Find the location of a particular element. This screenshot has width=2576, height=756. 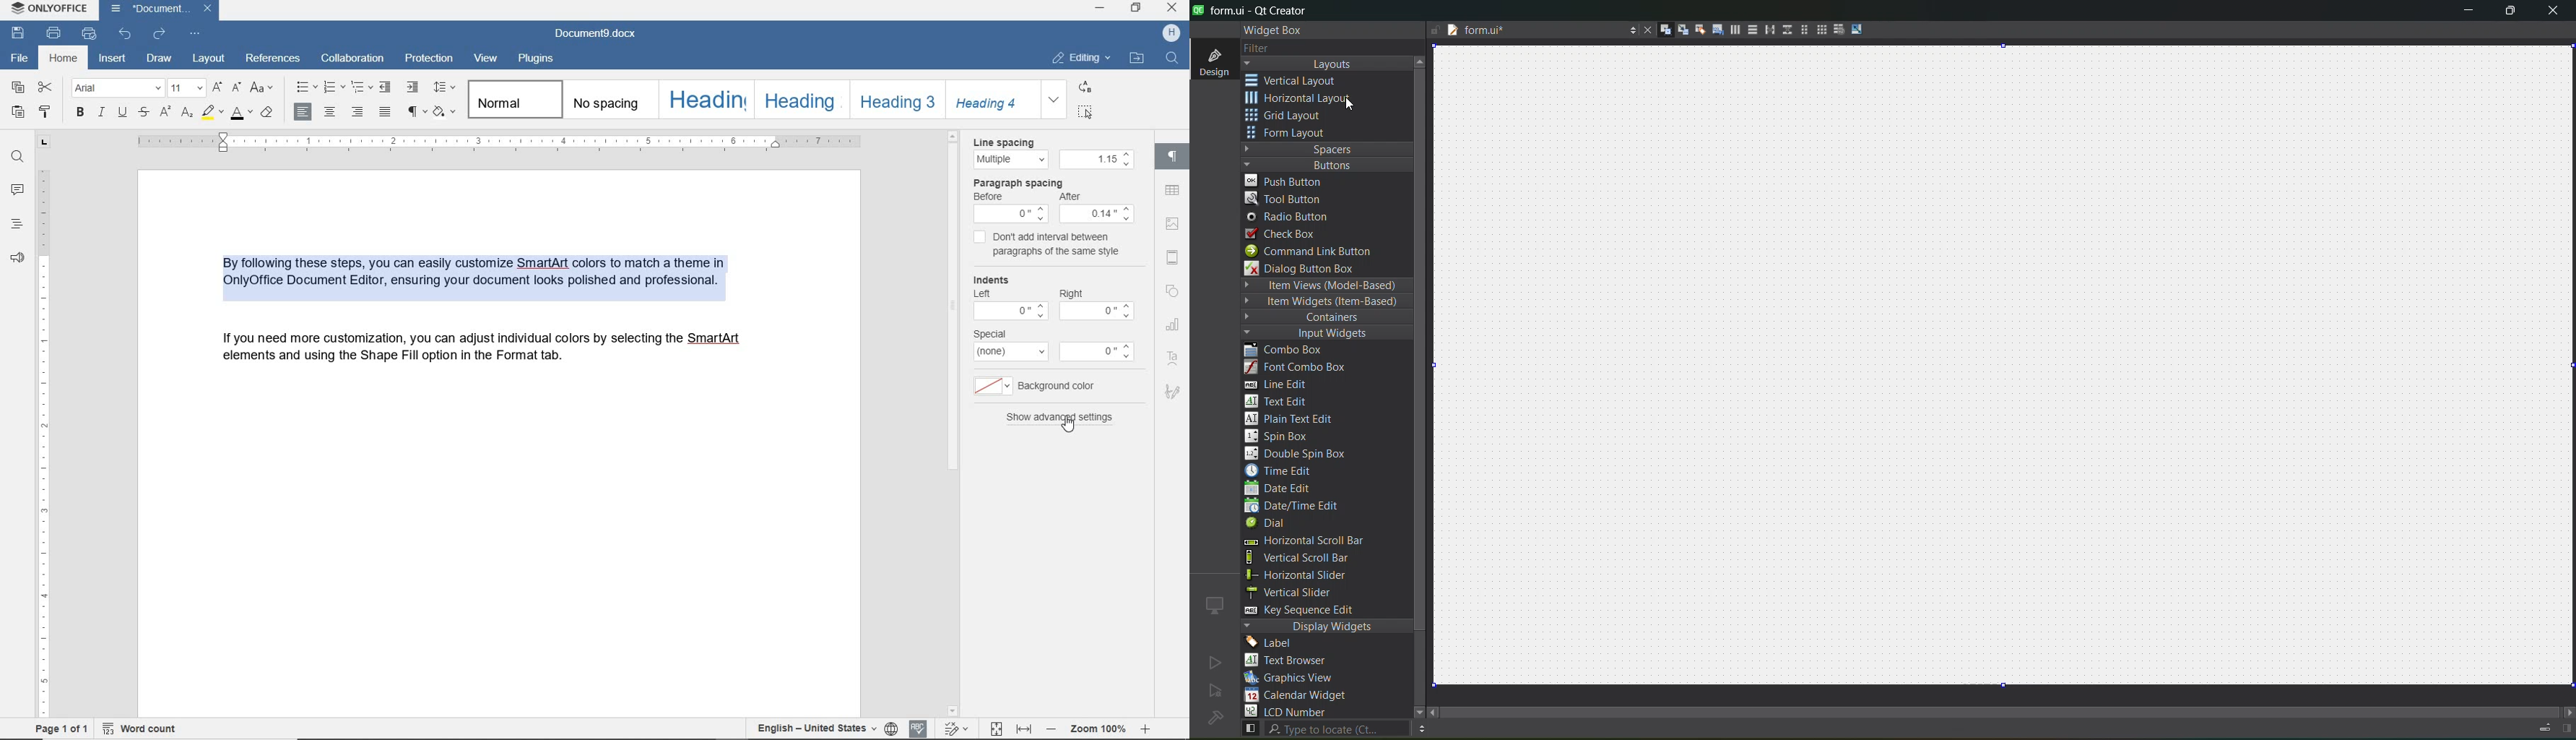

command is located at coordinates (1318, 253).